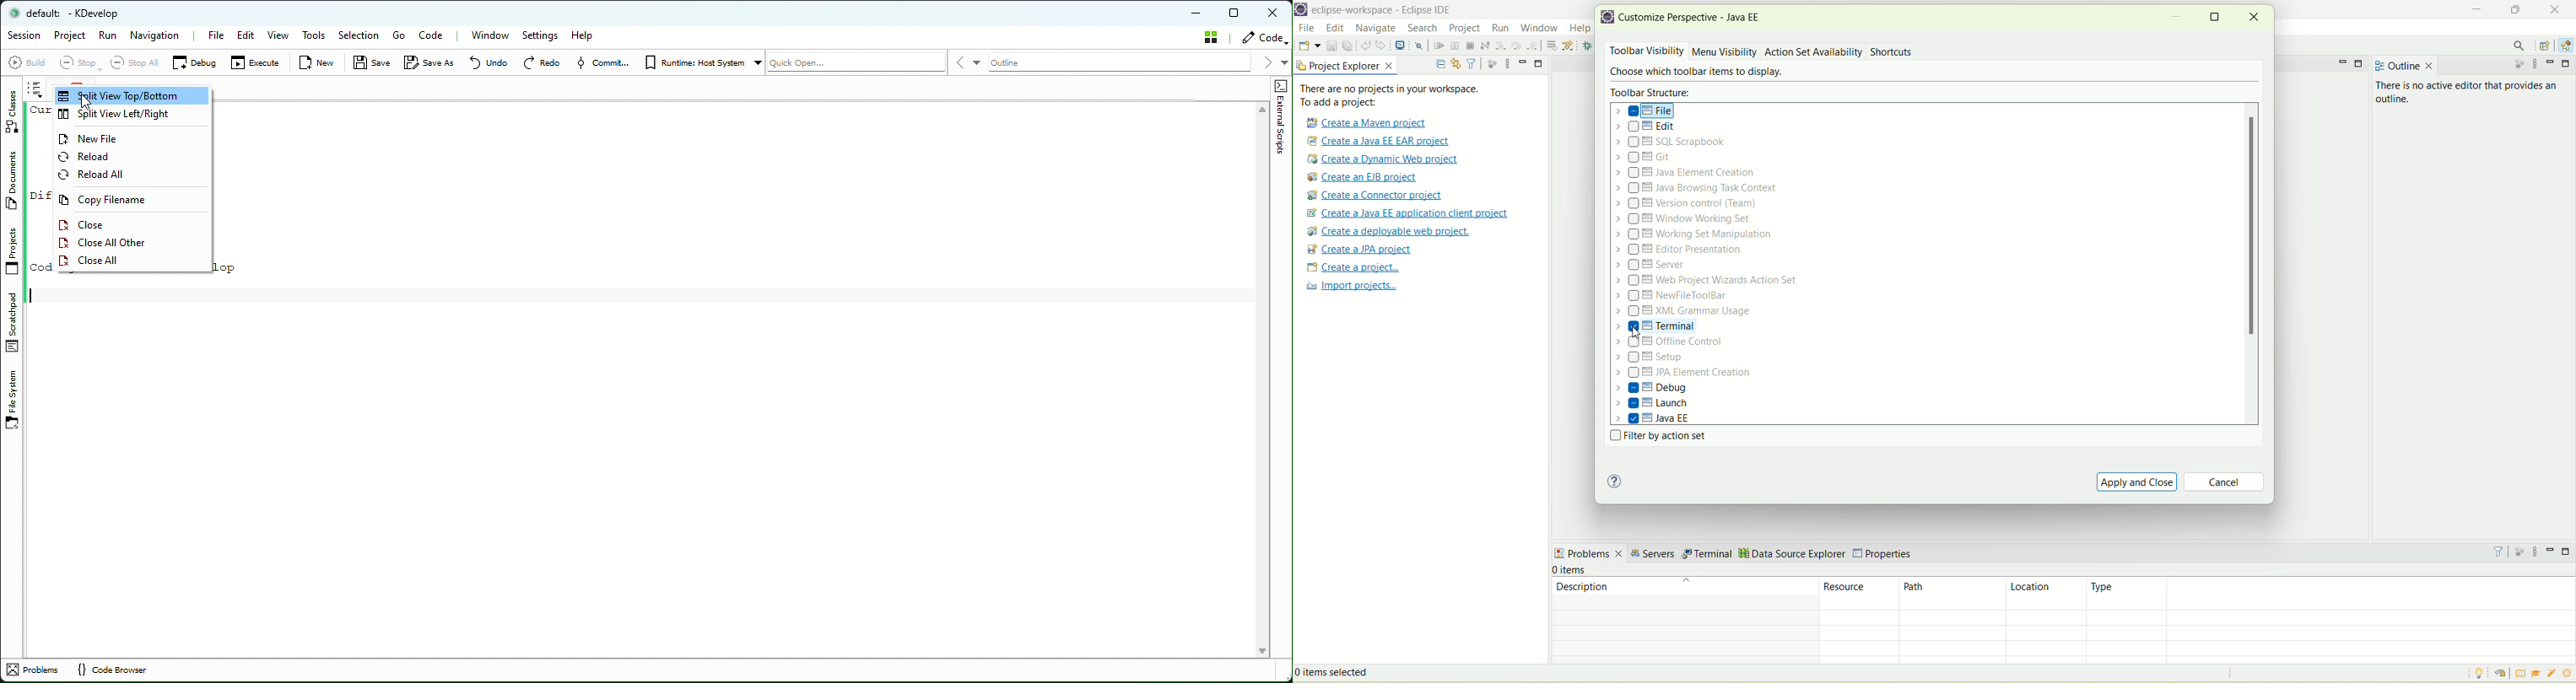 The height and width of the screenshot is (700, 2576). What do you see at coordinates (2538, 553) in the screenshot?
I see `view menu` at bounding box center [2538, 553].